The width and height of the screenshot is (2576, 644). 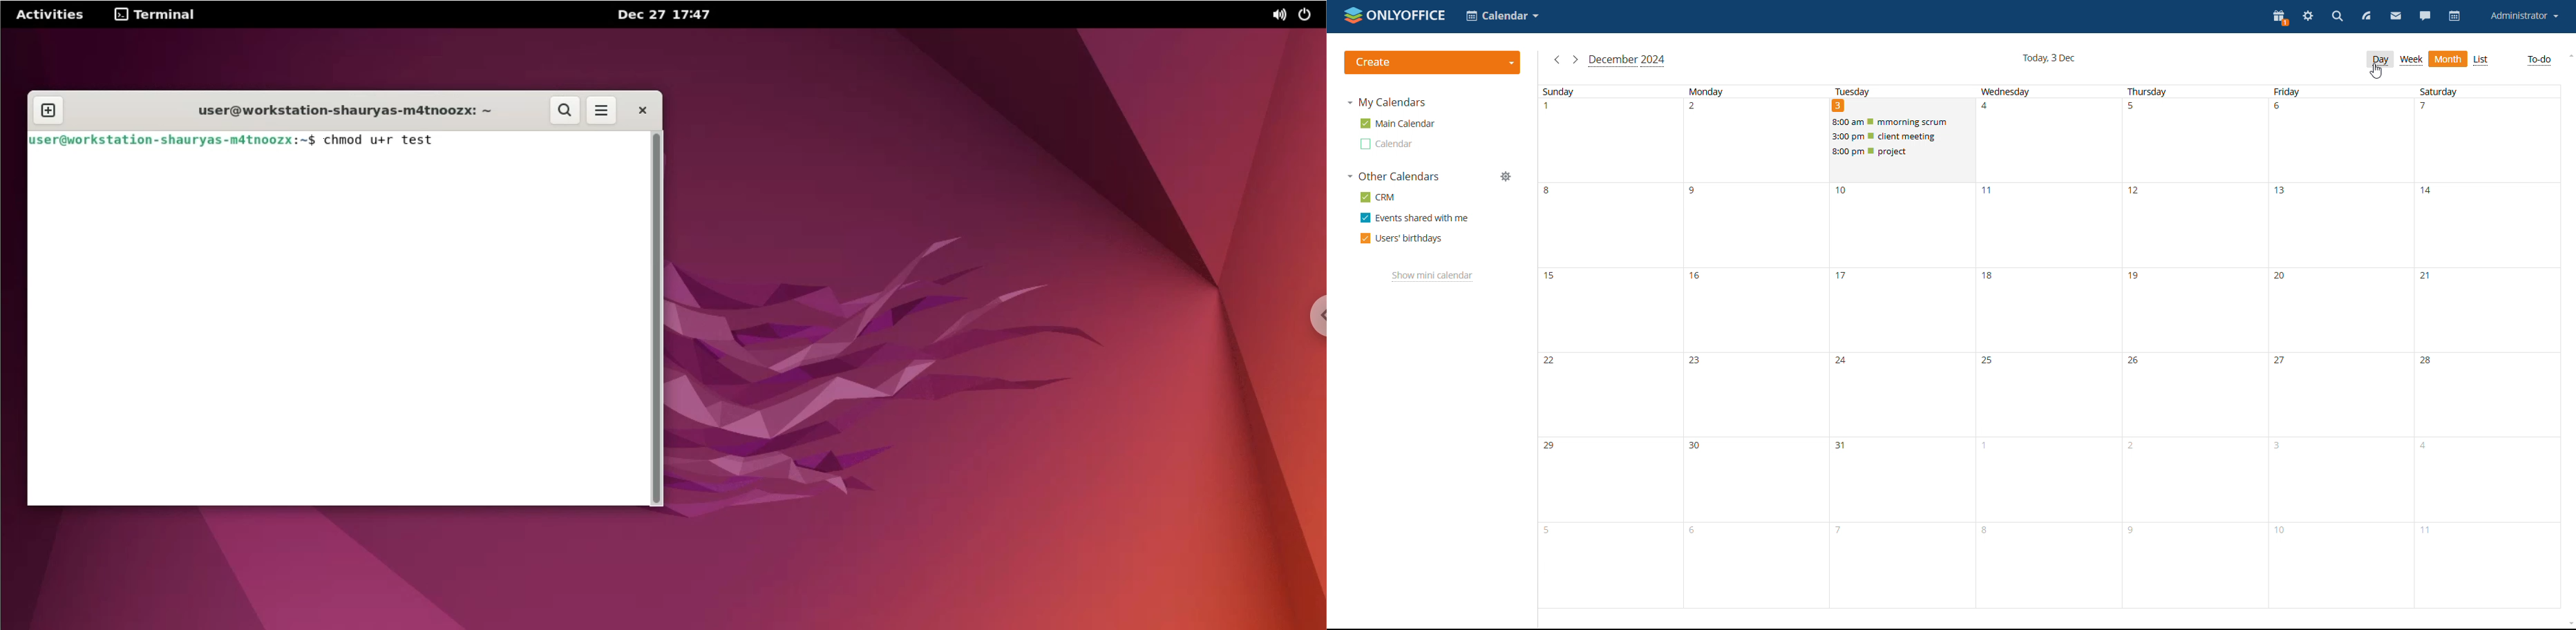 What do you see at coordinates (1311, 316) in the screenshot?
I see `chrome options` at bounding box center [1311, 316].